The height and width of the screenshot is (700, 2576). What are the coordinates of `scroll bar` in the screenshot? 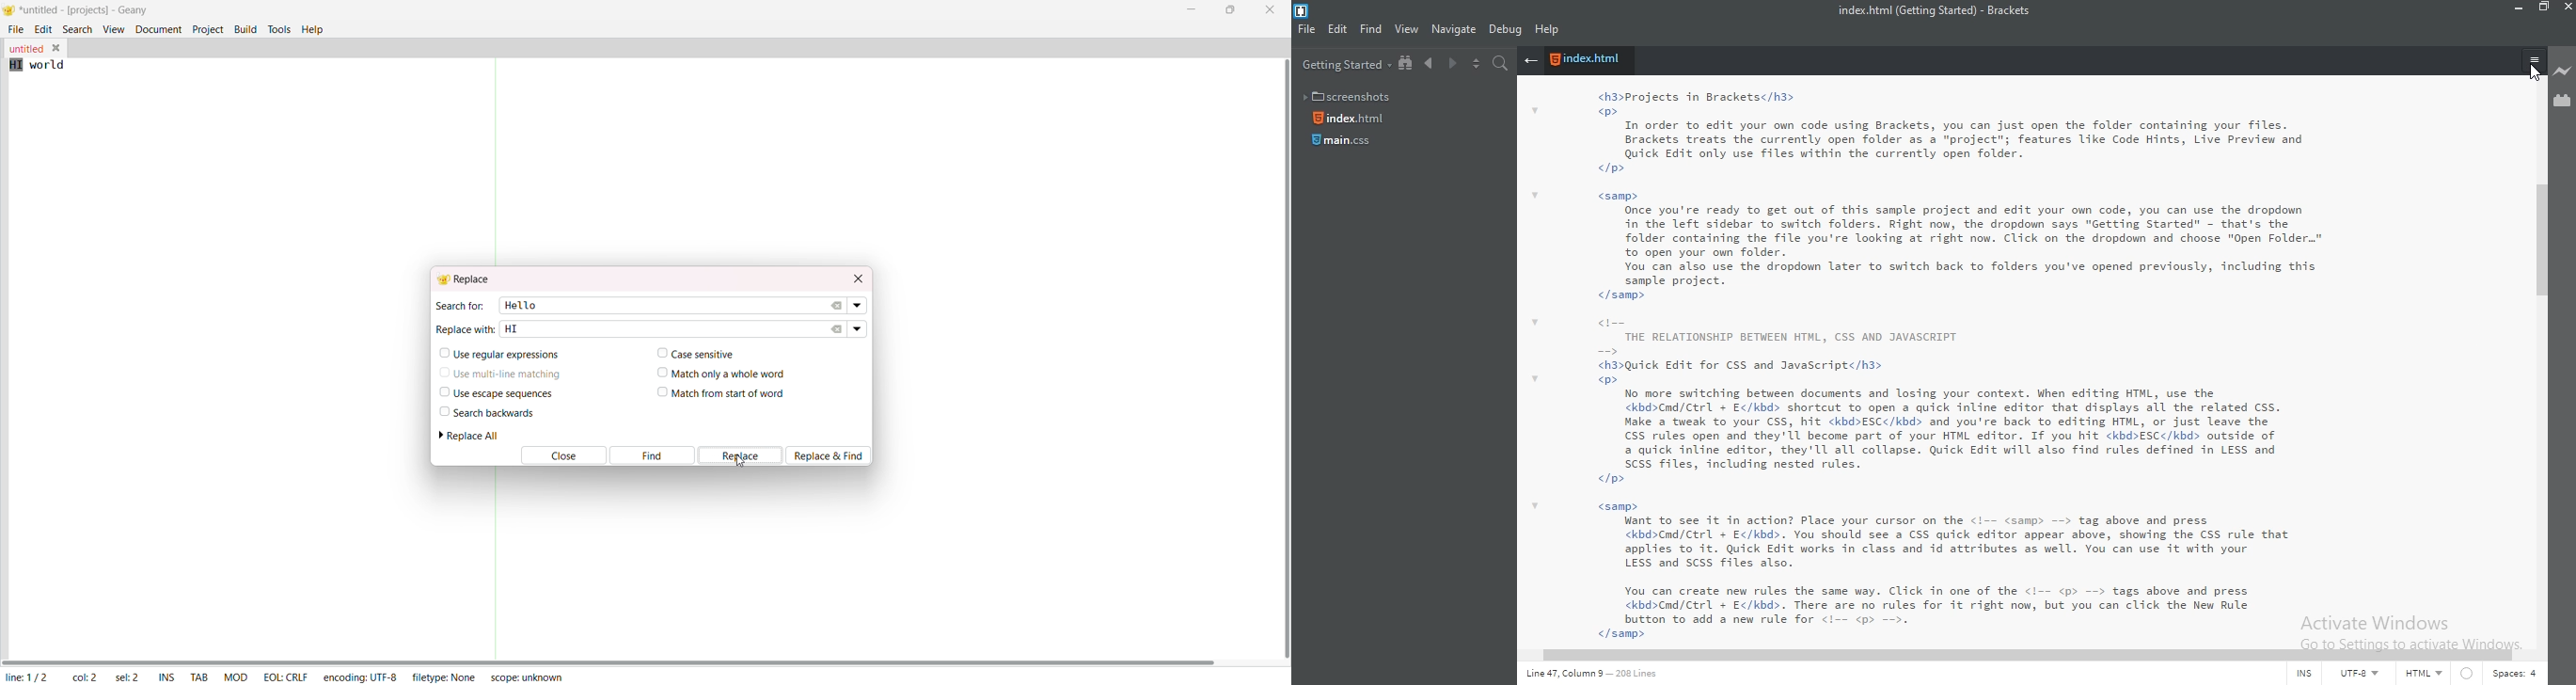 It's located at (2544, 240).